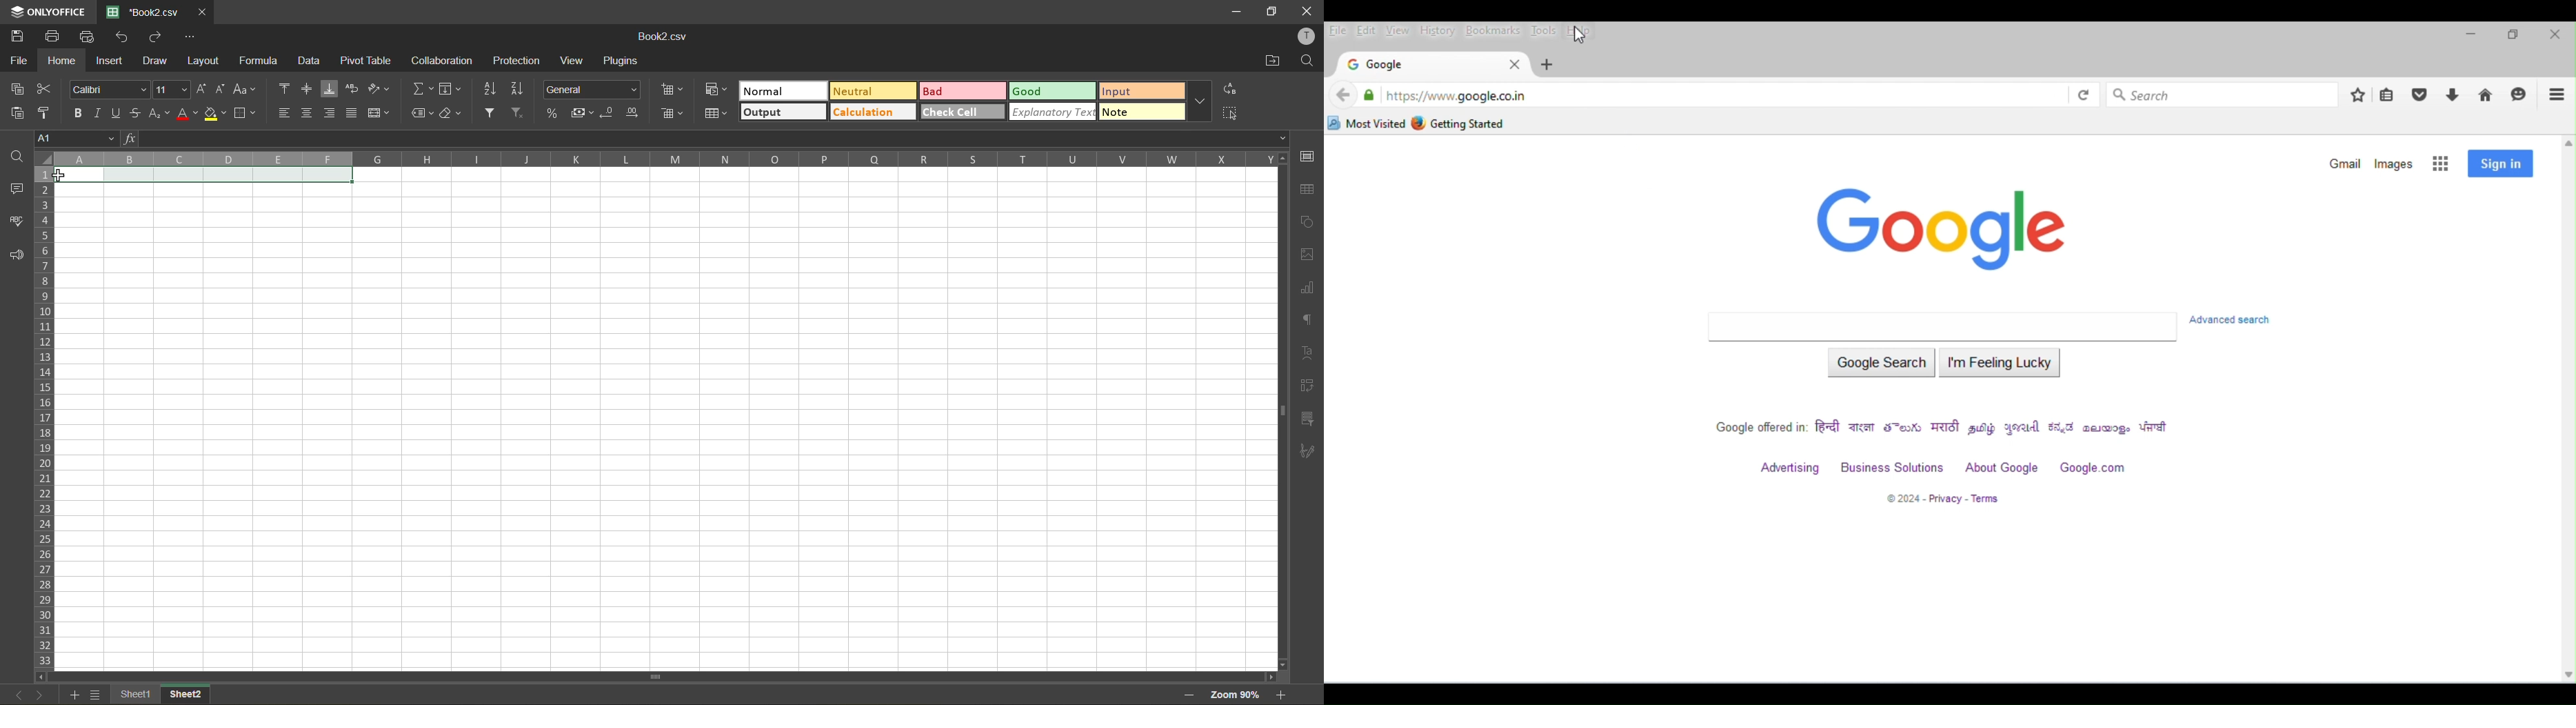  I want to click on font size, so click(170, 90).